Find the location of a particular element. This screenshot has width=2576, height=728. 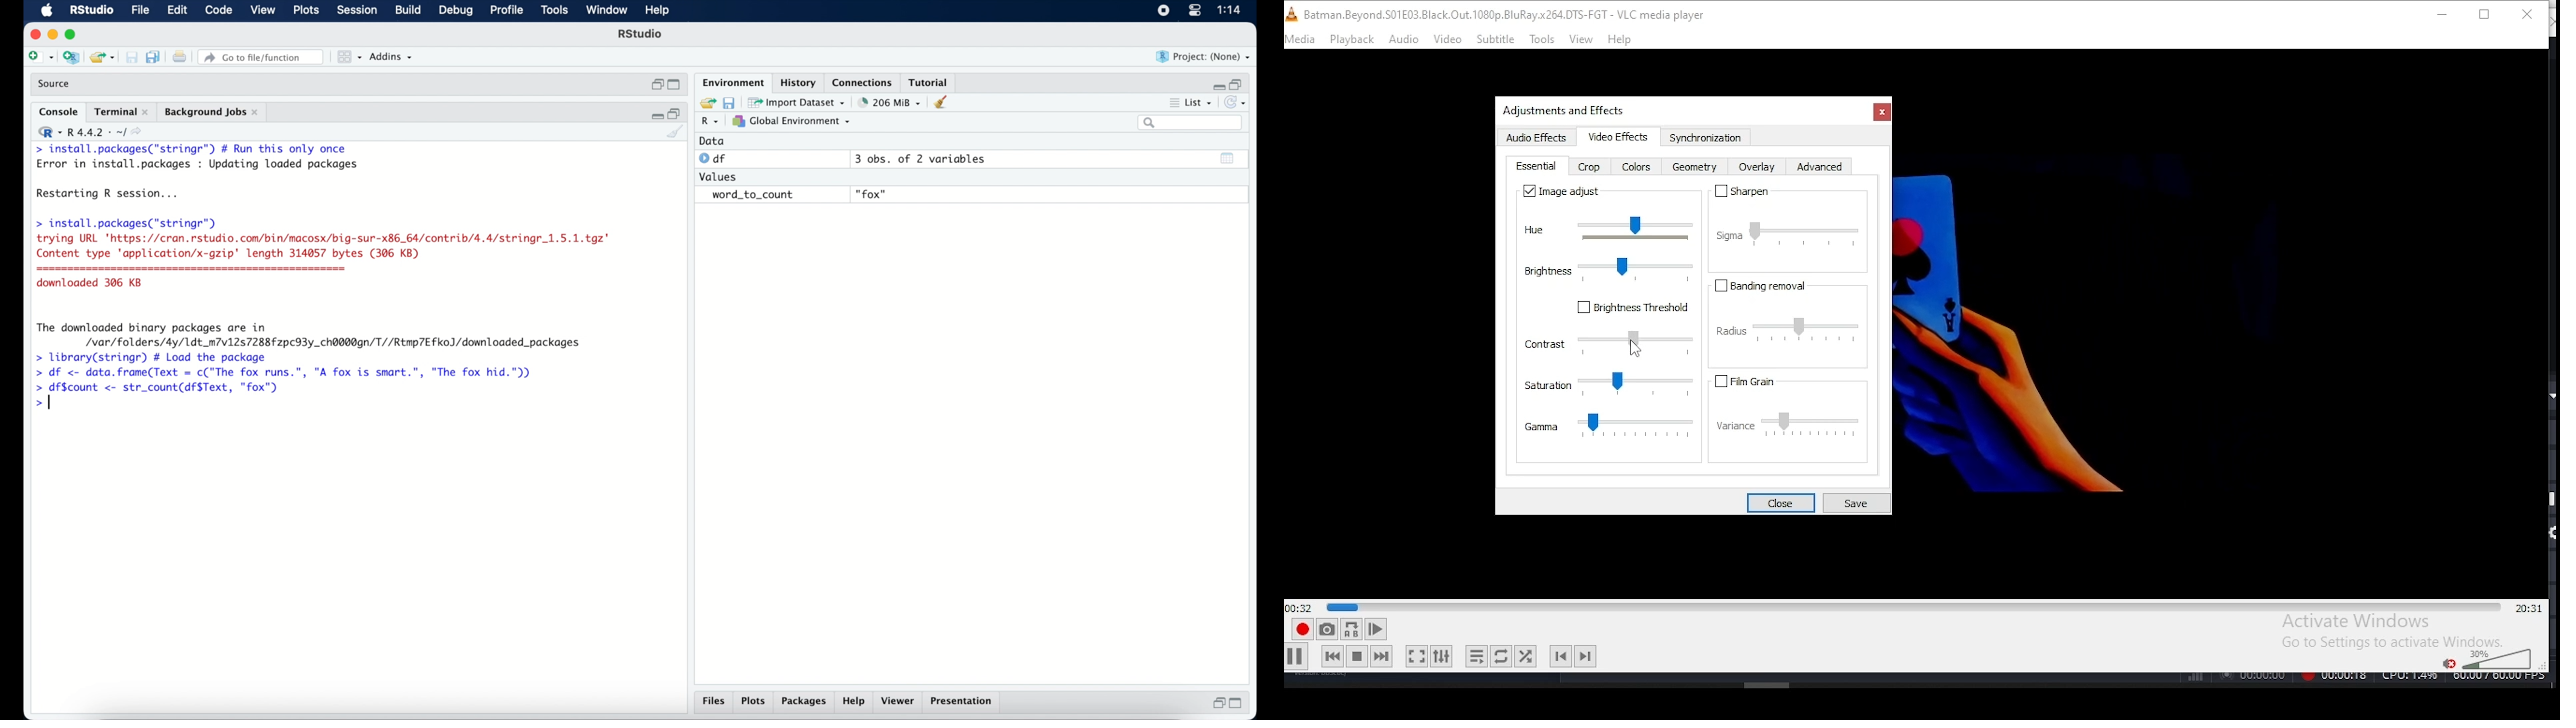

R is located at coordinates (711, 122).